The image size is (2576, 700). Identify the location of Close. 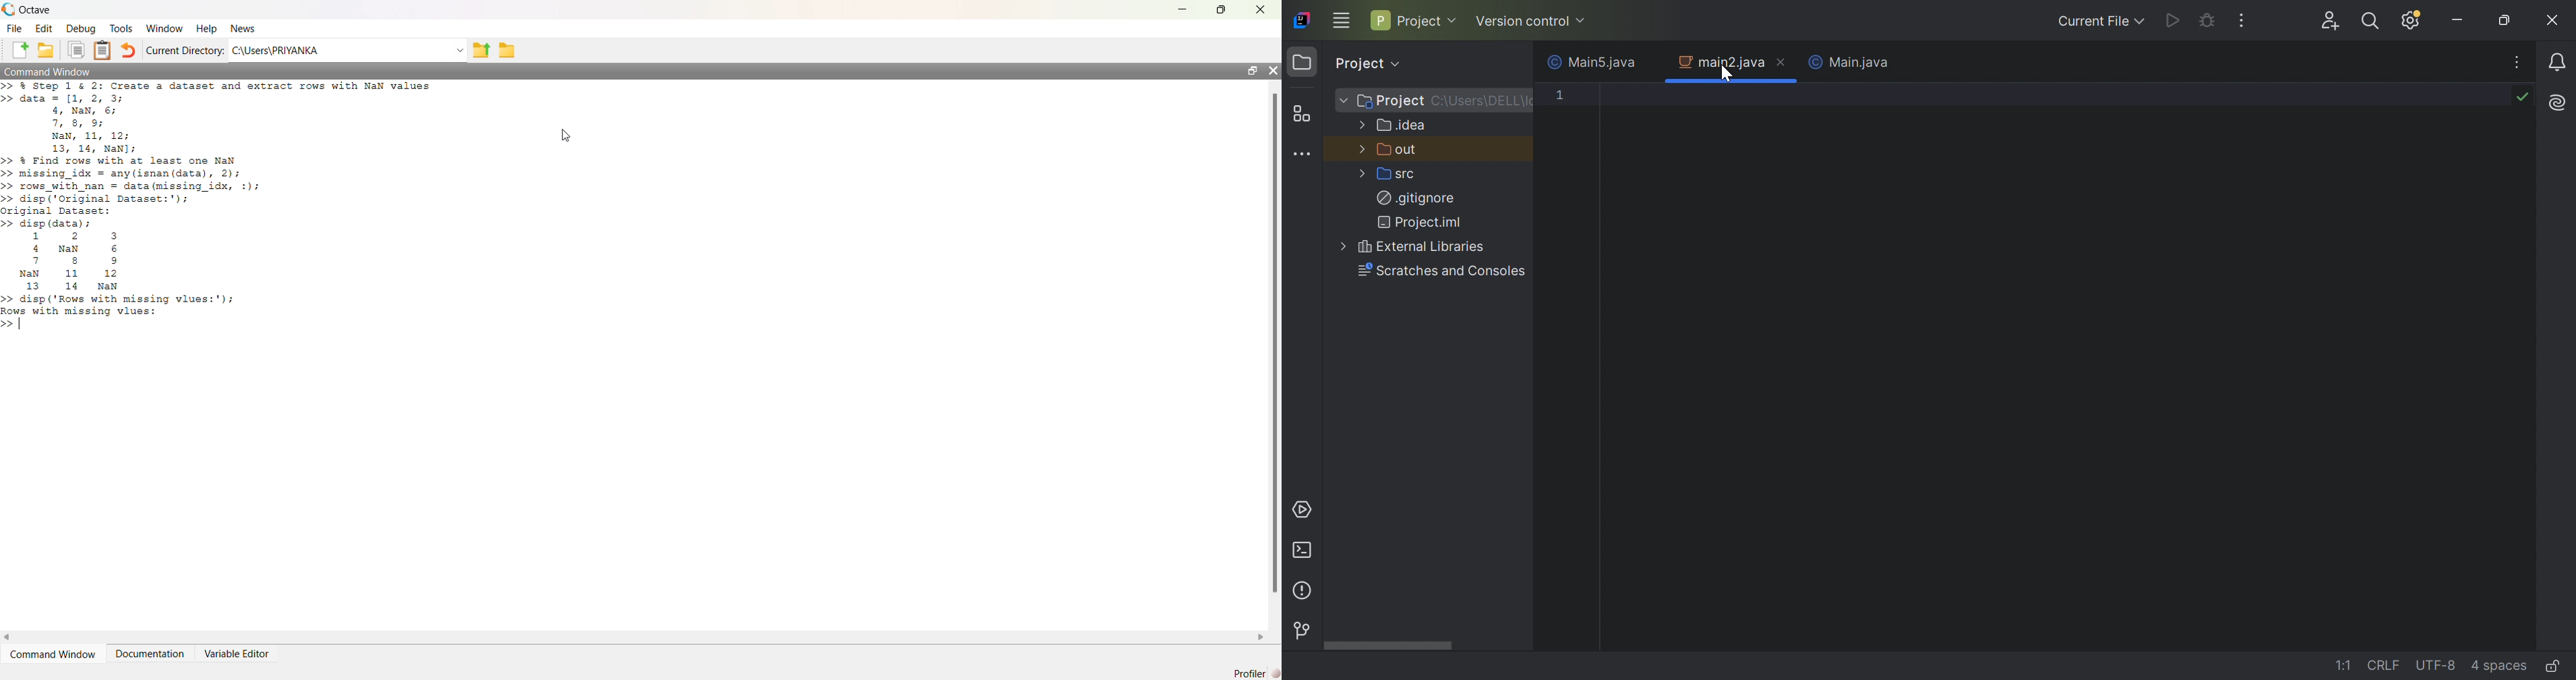
(1783, 61).